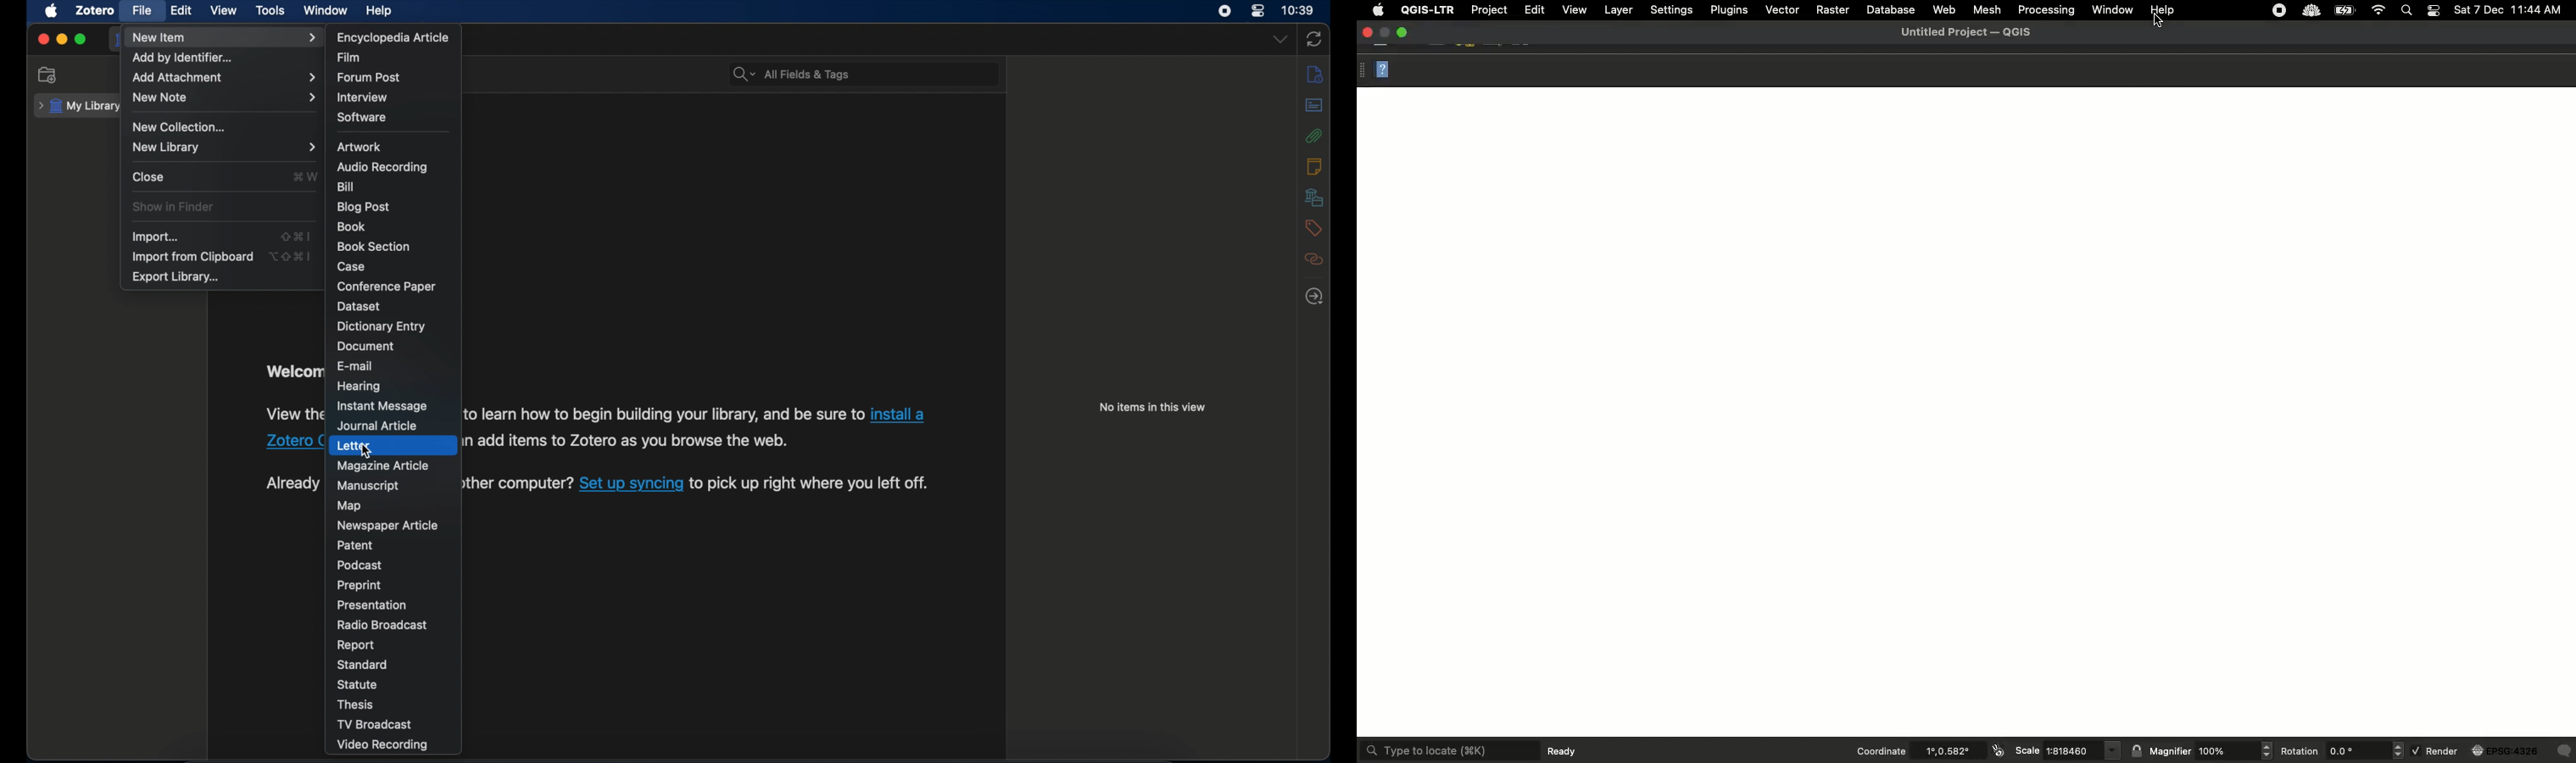  Describe the element at coordinates (352, 57) in the screenshot. I see `film` at that location.